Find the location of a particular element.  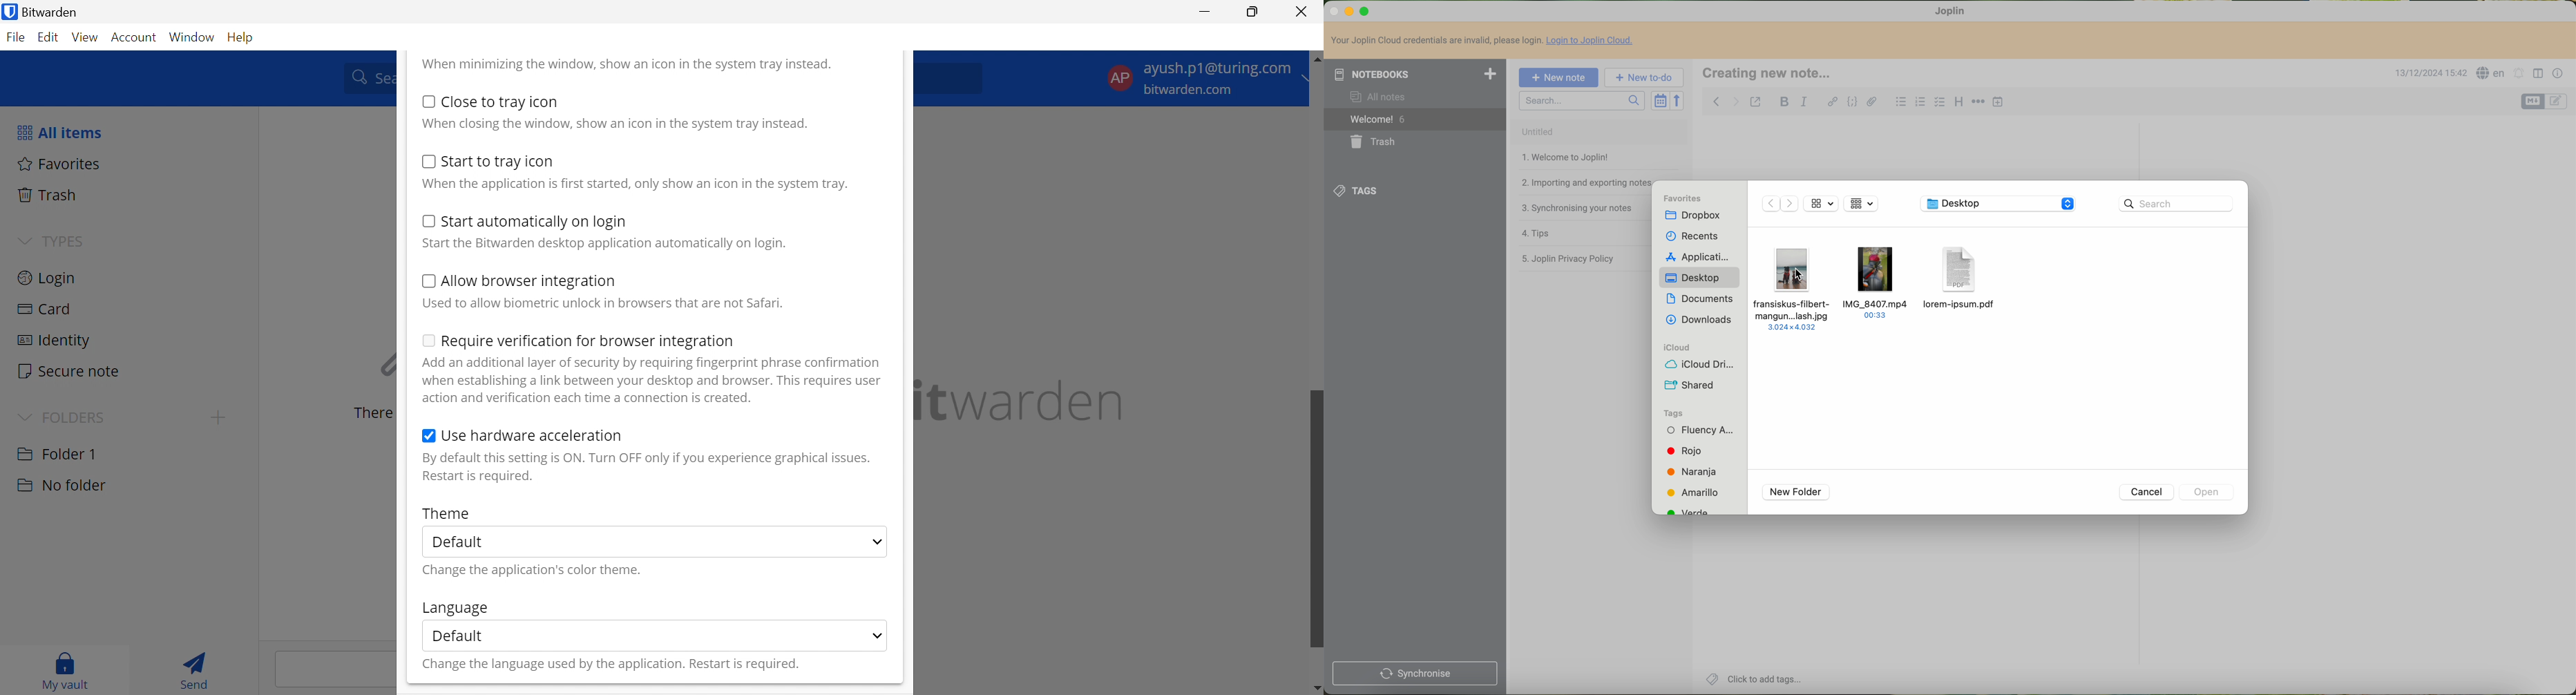

bitwarden.com is located at coordinates (1192, 91).